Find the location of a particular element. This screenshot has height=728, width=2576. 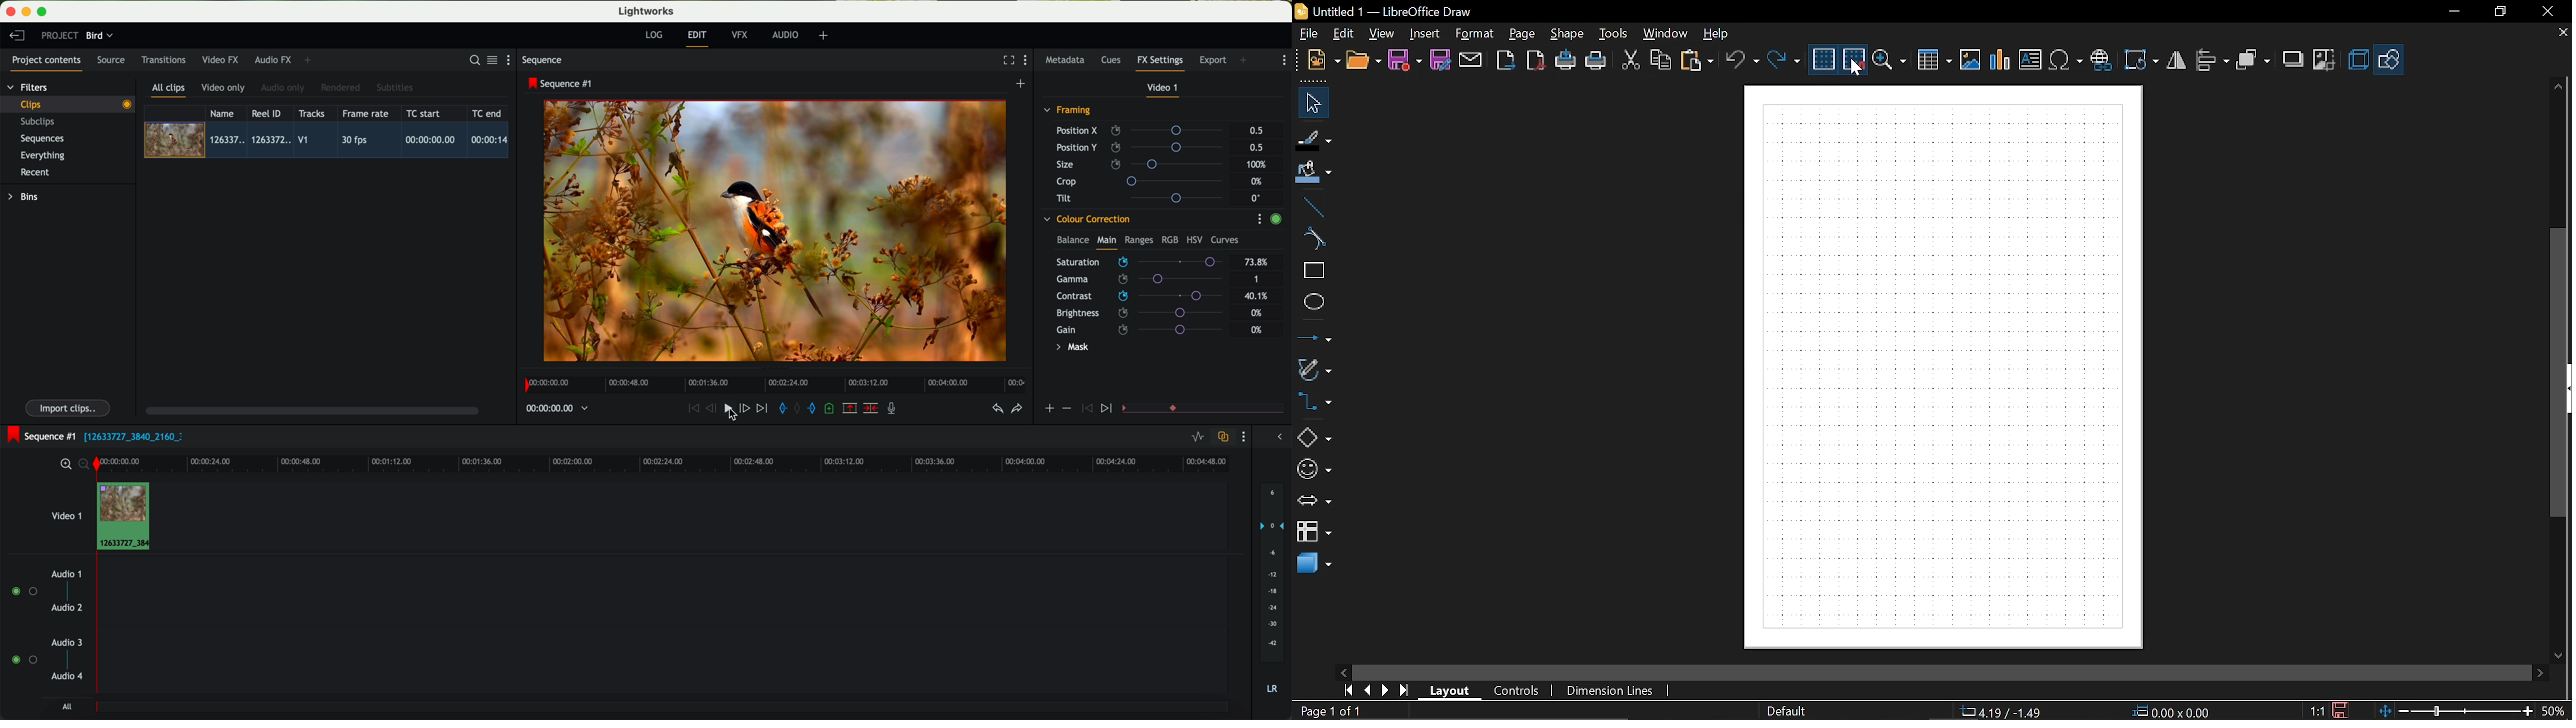

move right is located at coordinates (2540, 672).